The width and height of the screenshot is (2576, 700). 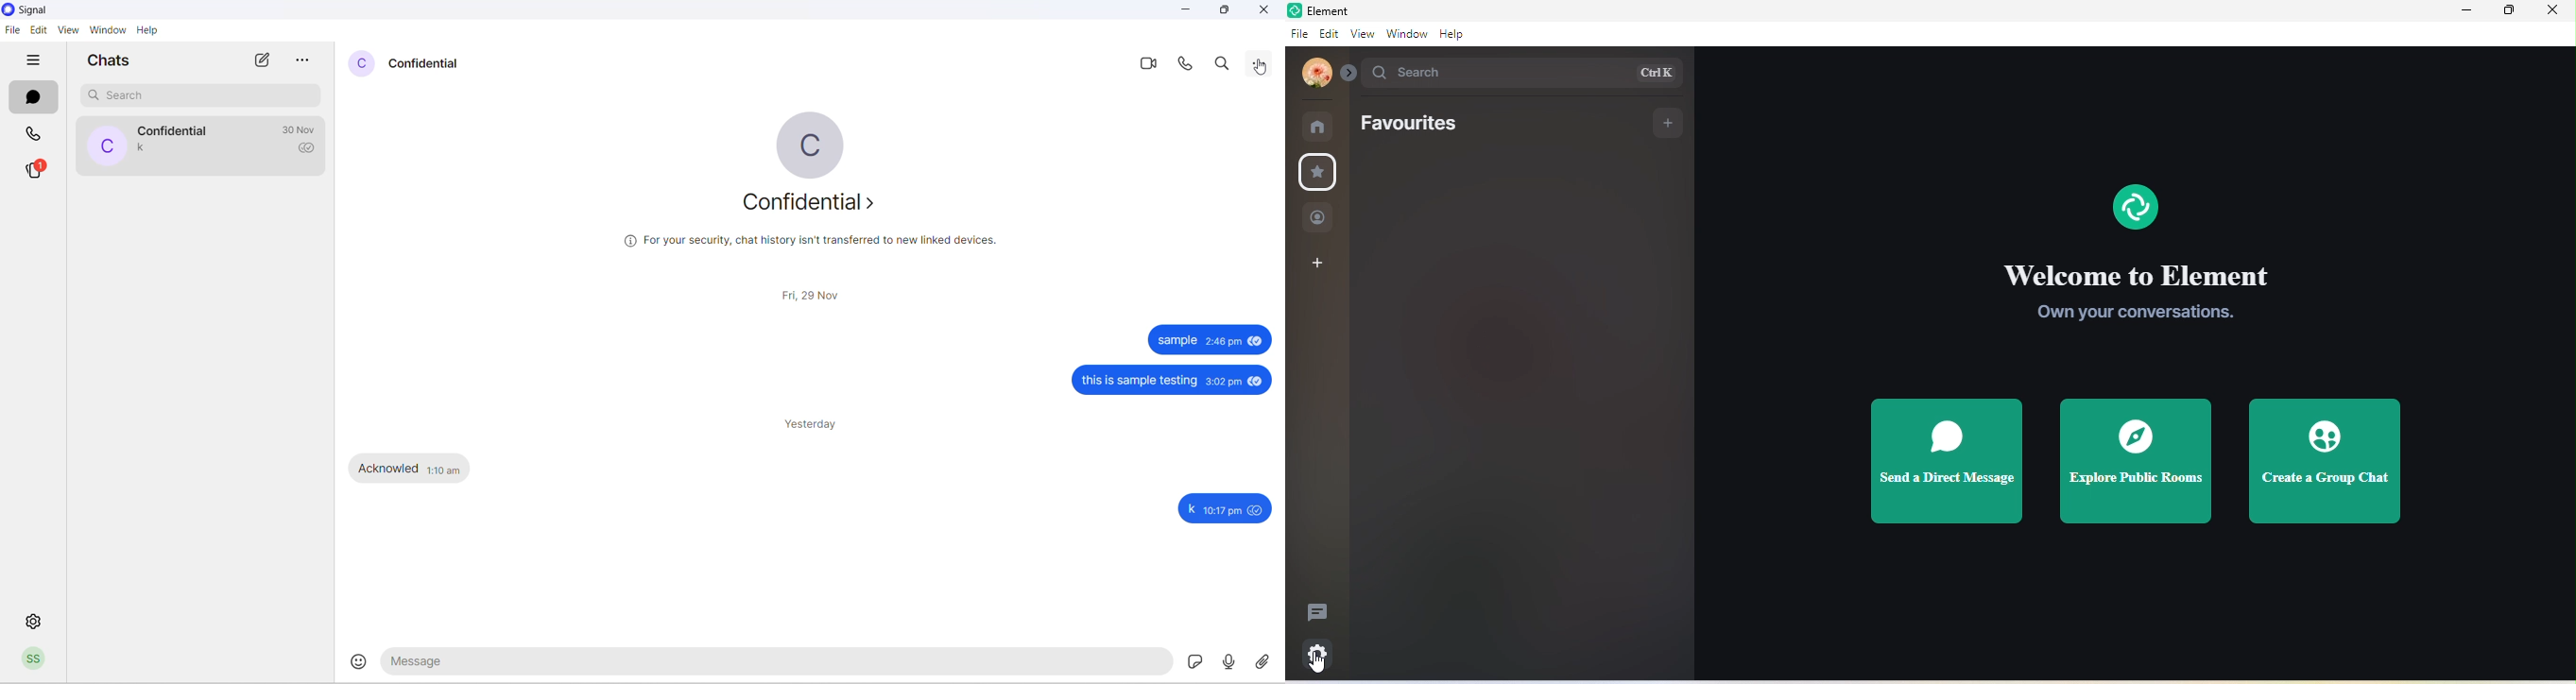 What do you see at coordinates (1317, 175) in the screenshot?
I see `favourites` at bounding box center [1317, 175].